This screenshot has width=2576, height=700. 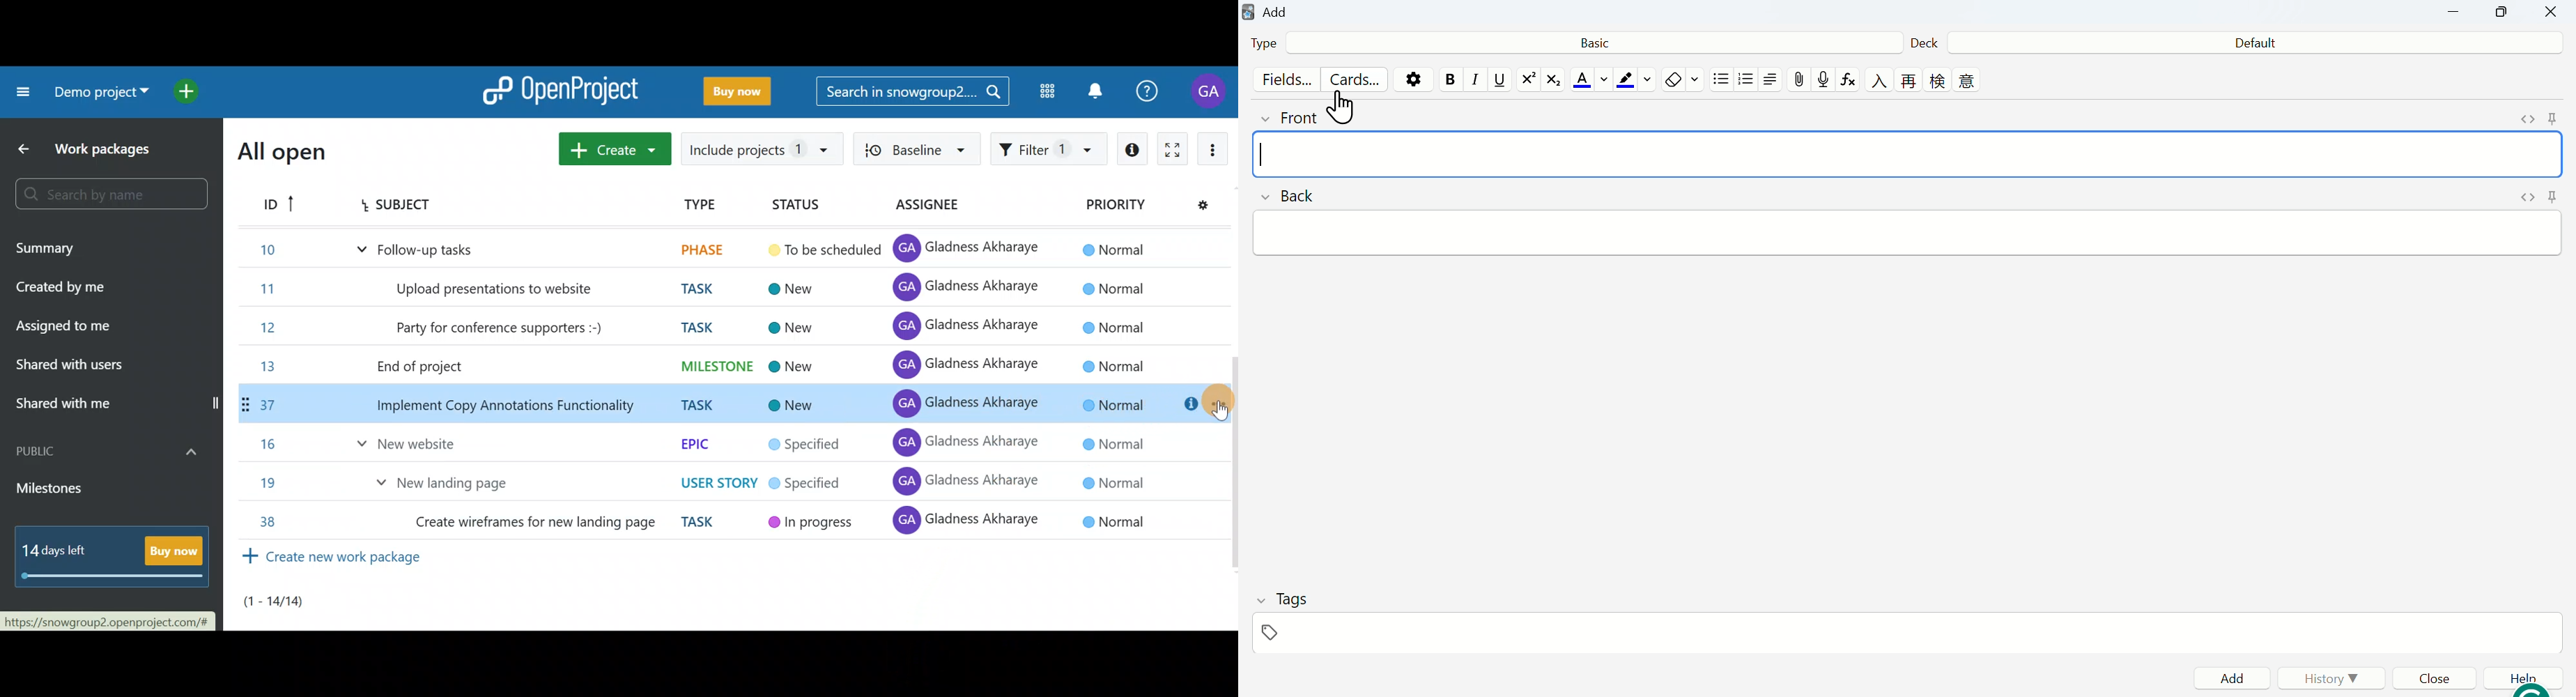 What do you see at coordinates (1148, 93) in the screenshot?
I see `Help` at bounding box center [1148, 93].